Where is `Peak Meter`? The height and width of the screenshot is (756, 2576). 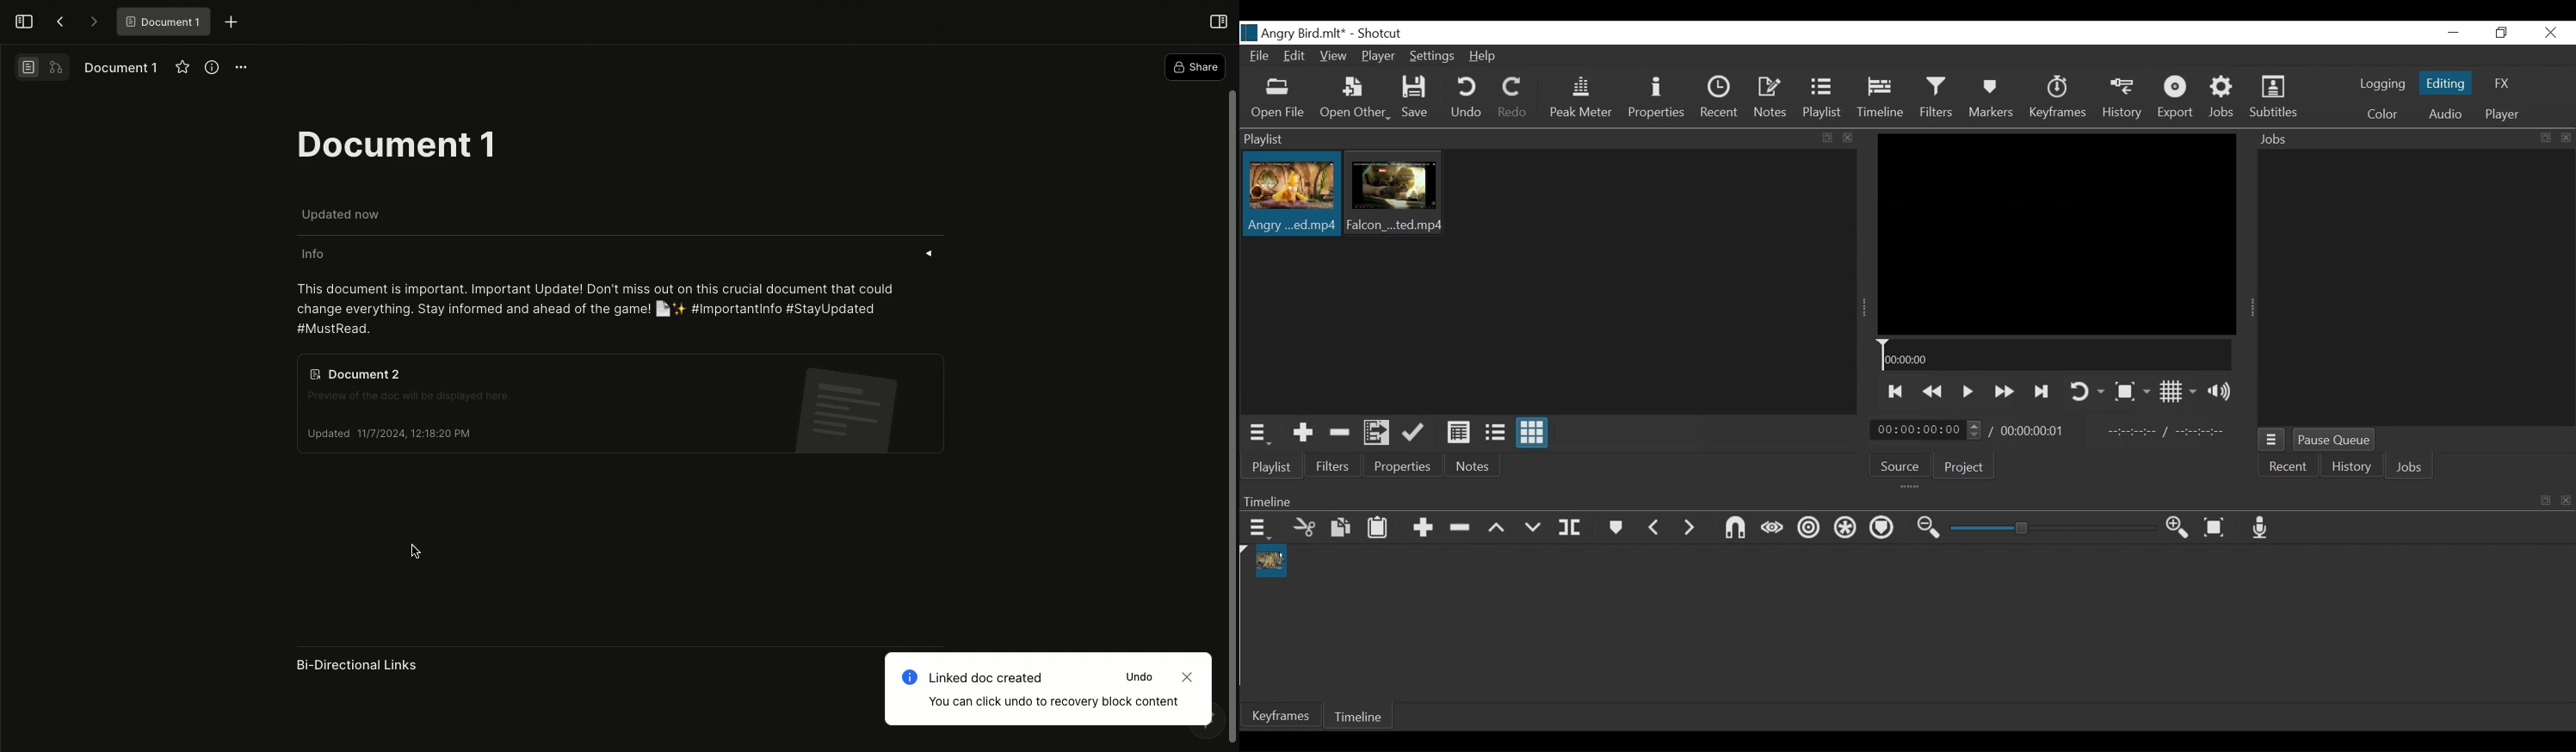 Peak Meter is located at coordinates (1579, 101).